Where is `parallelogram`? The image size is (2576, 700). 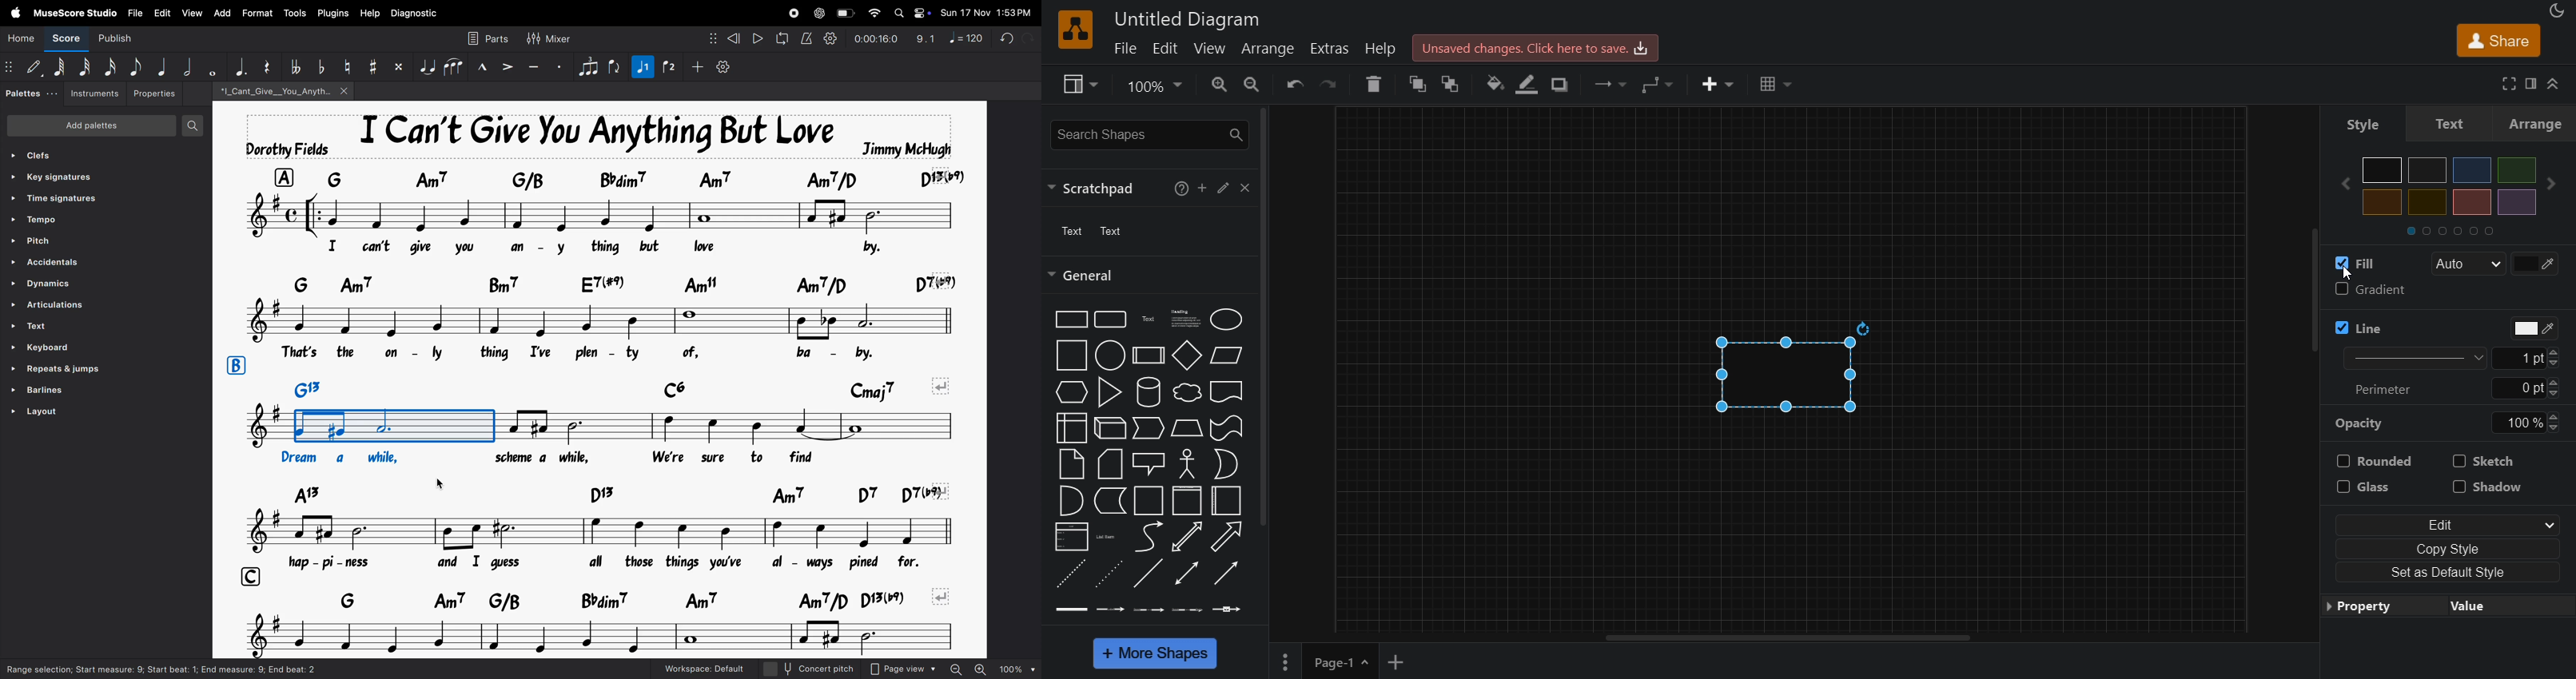
parallelogram is located at coordinates (1229, 357).